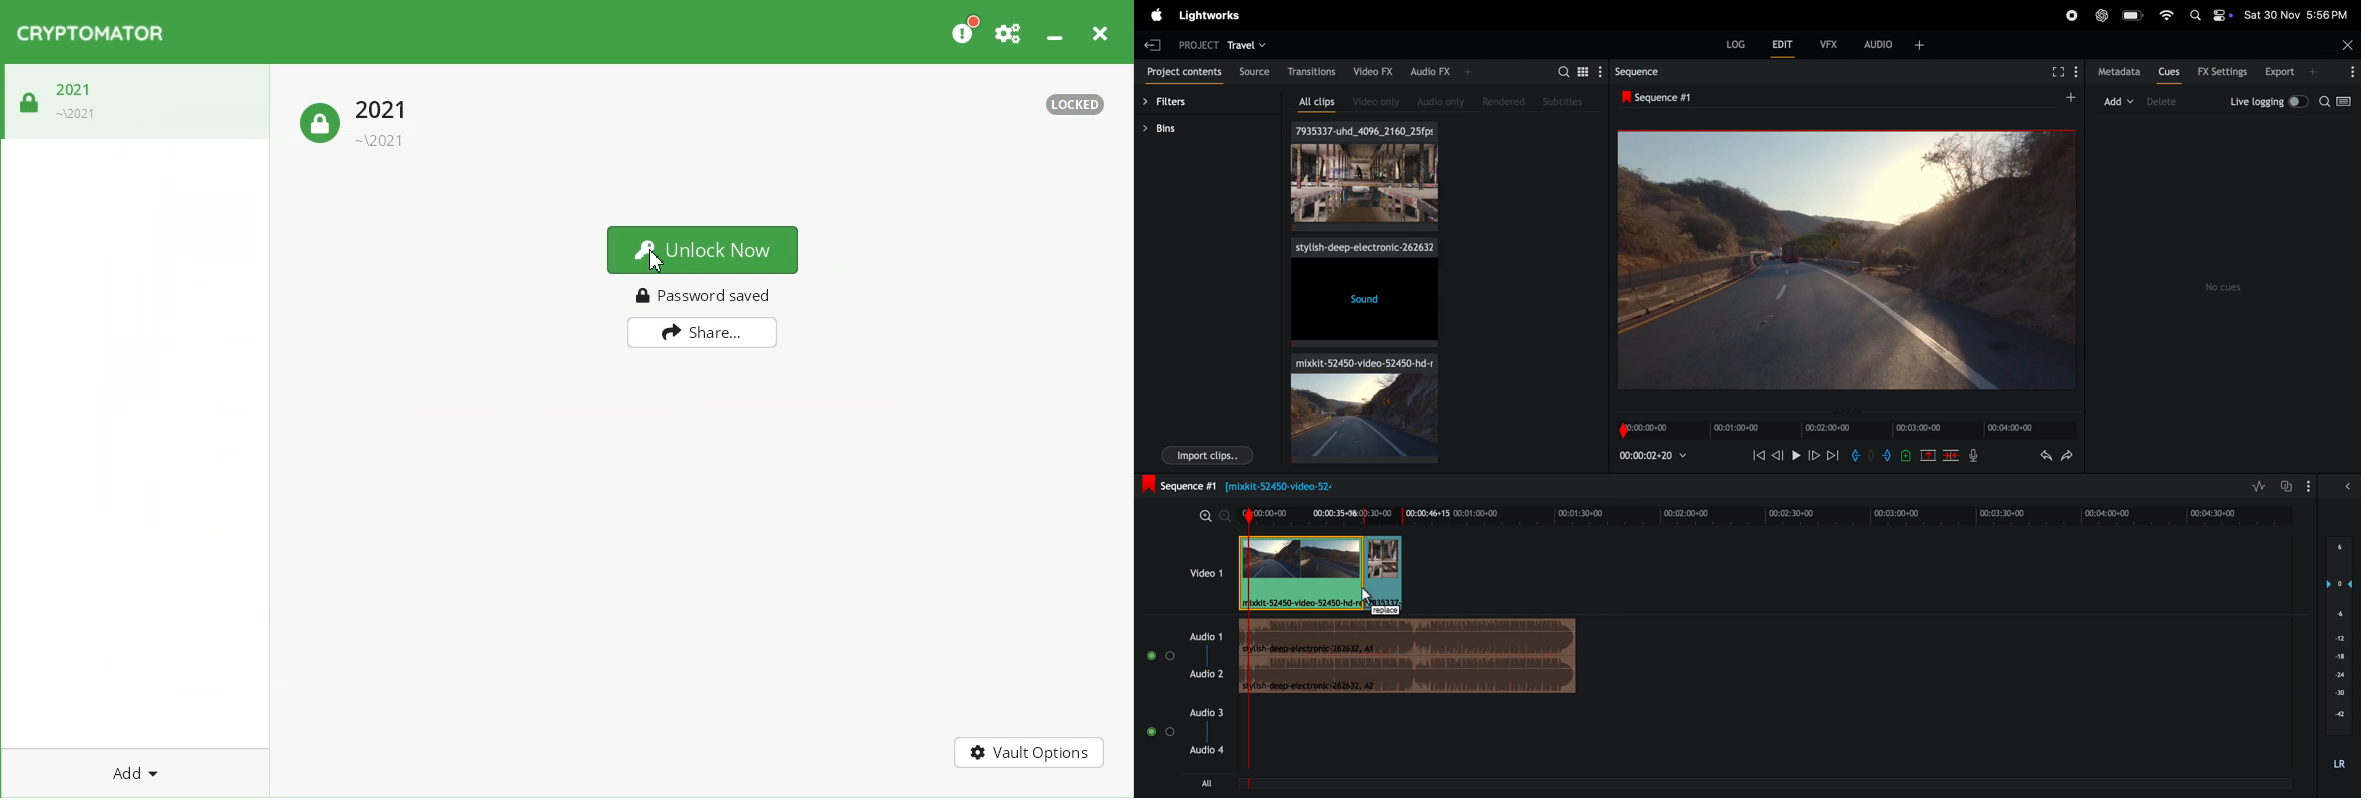 This screenshot has width=2380, height=812. What do you see at coordinates (2342, 654) in the screenshot?
I see `audio pitch` at bounding box center [2342, 654].